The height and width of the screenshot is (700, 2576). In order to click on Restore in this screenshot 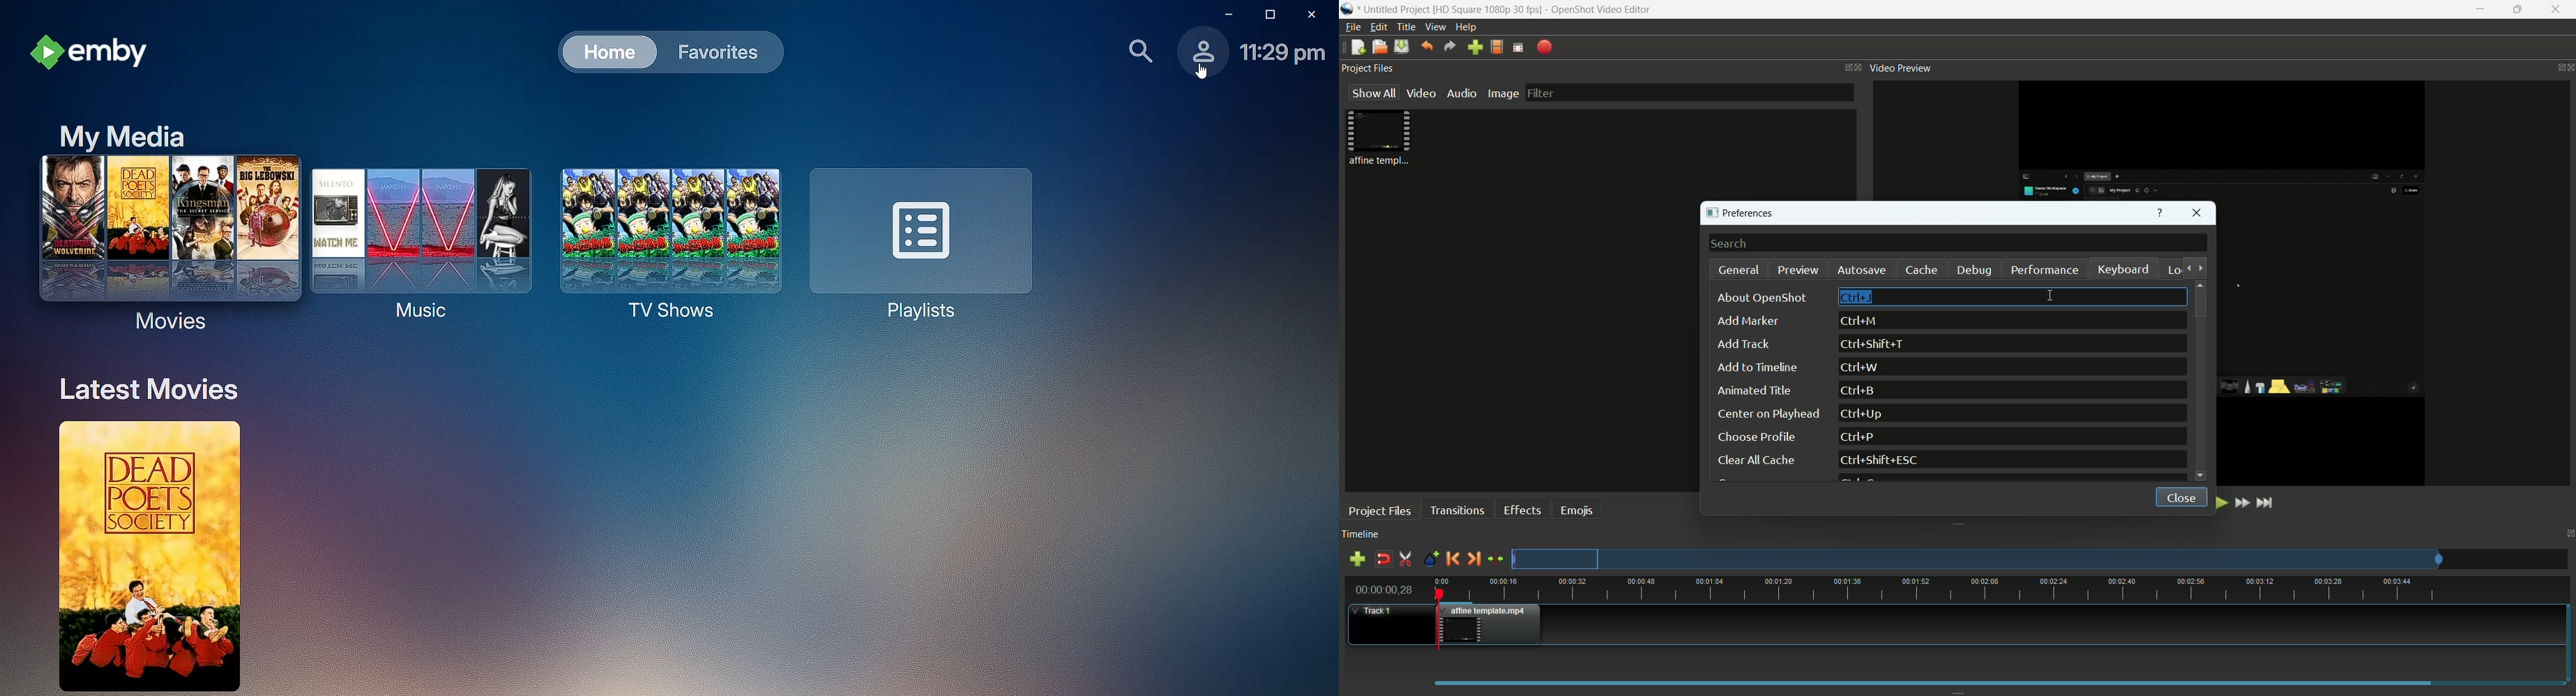, I will do `click(1266, 14)`.